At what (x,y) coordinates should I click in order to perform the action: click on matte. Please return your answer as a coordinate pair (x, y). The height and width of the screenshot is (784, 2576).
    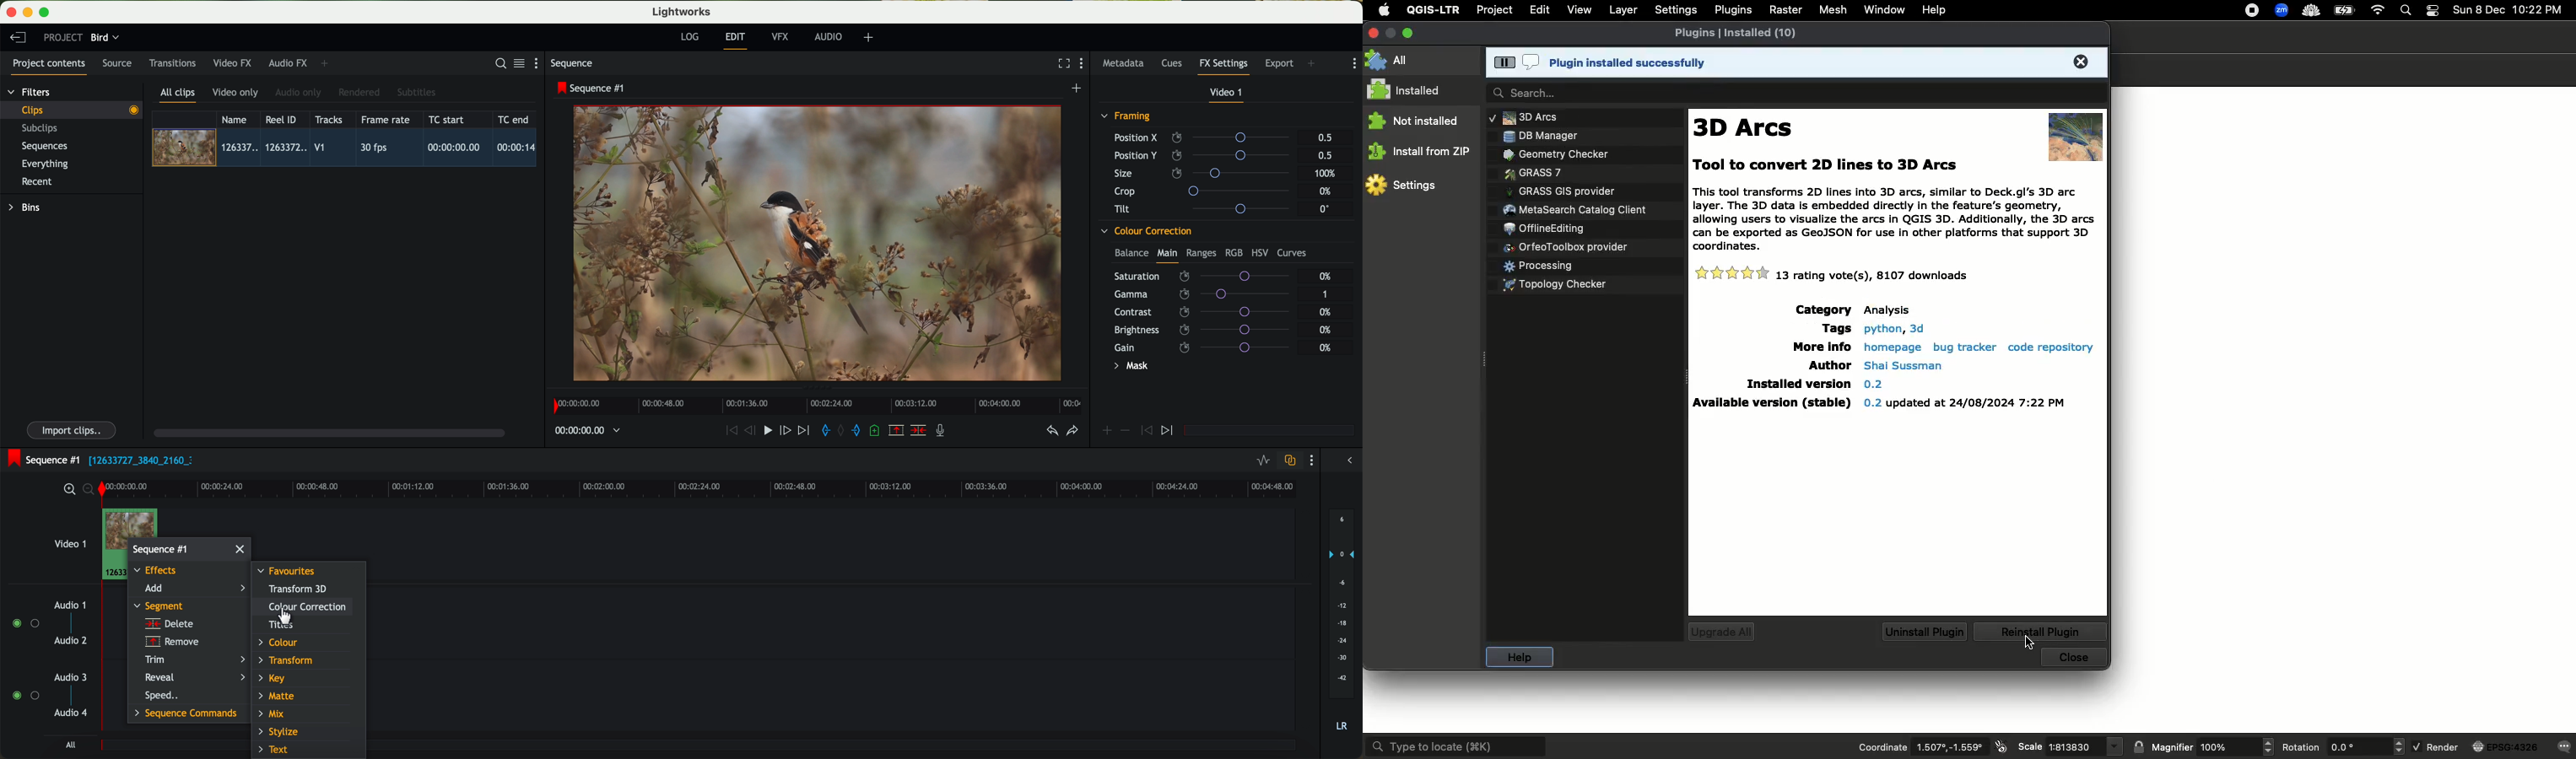
    Looking at the image, I should click on (277, 695).